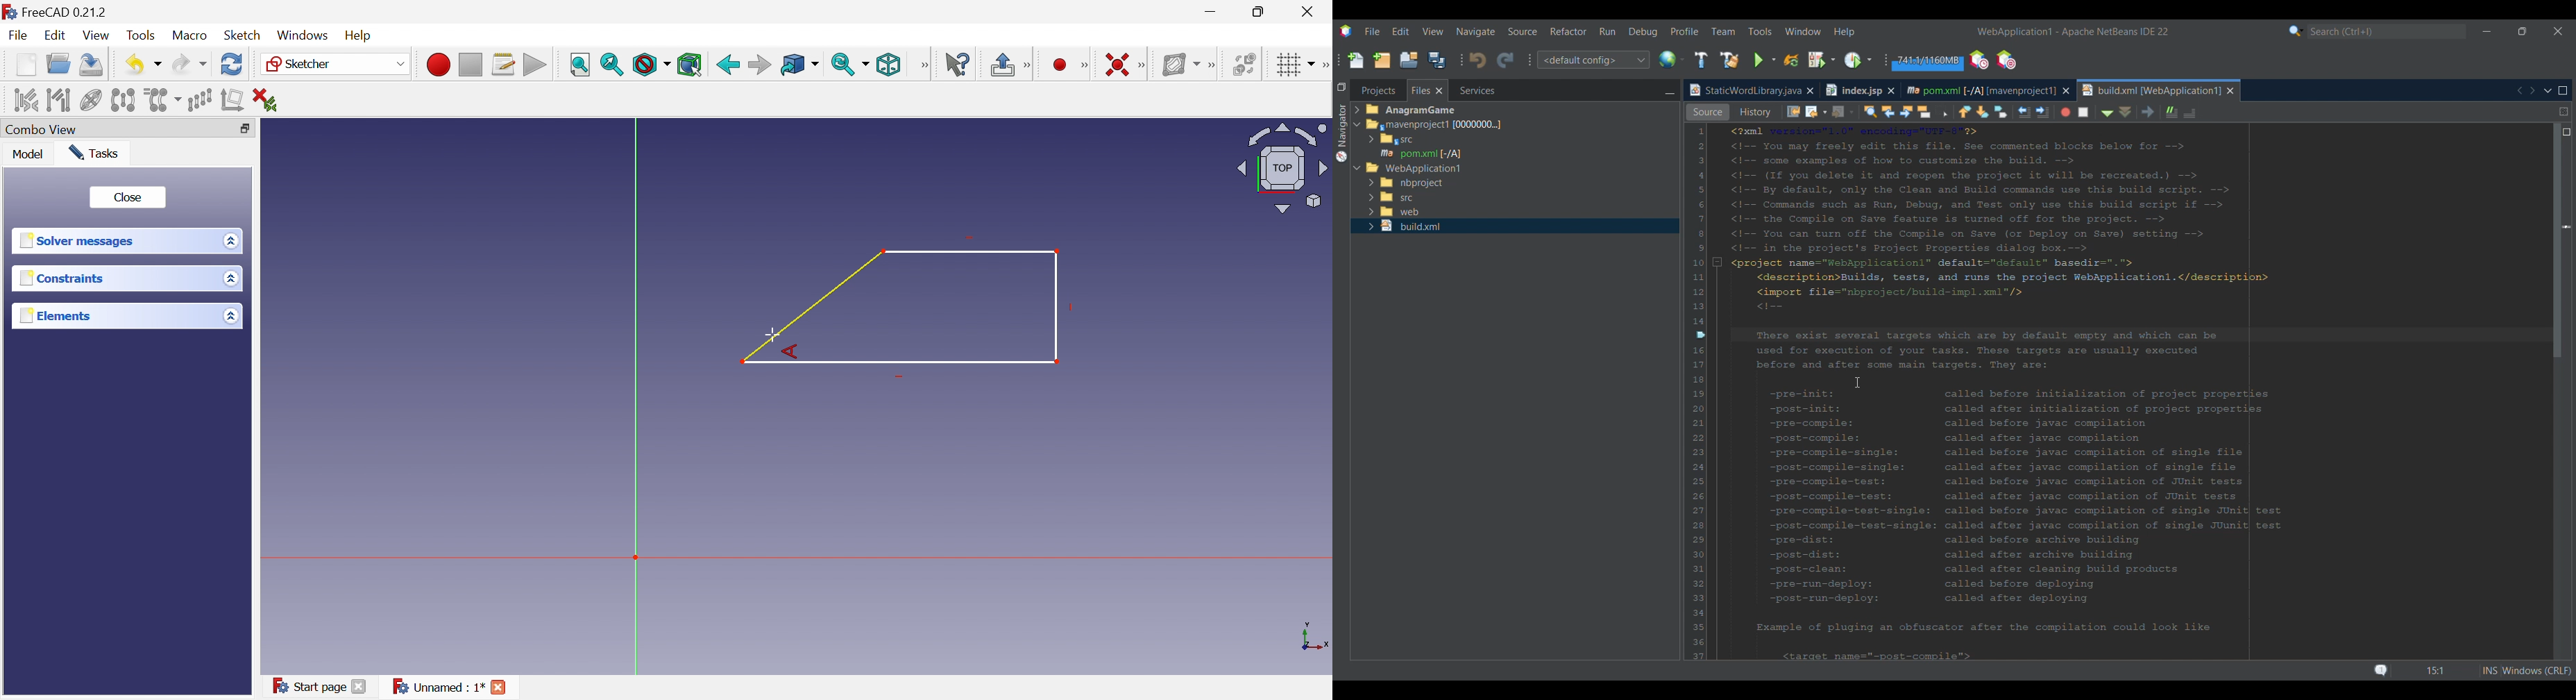 The image size is (2576, 700). Describe the element at coordinates (361, 688) in the screenshot. I see `Close` at that location.